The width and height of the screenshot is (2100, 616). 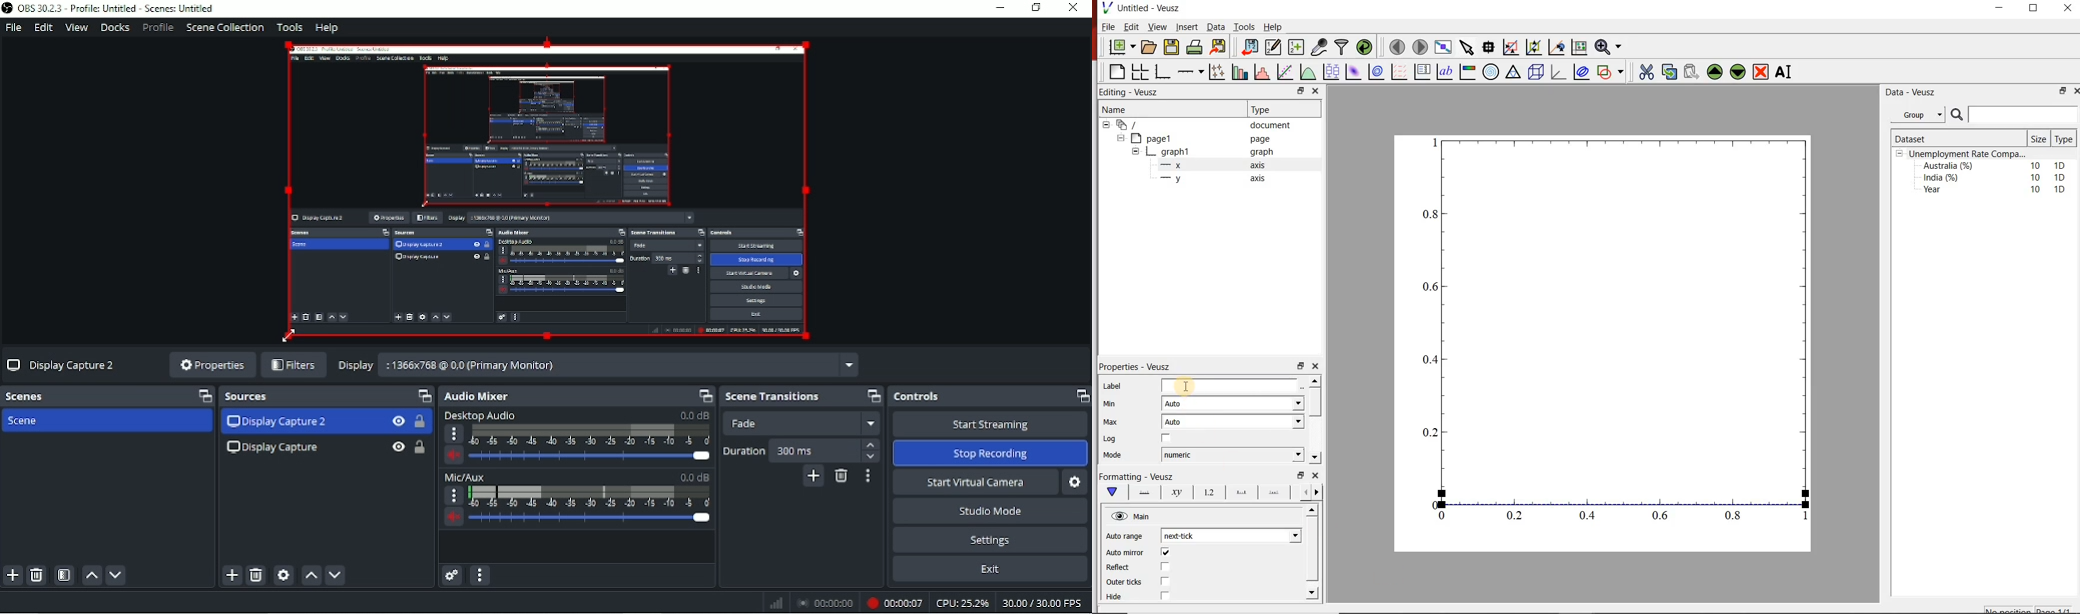 What do you see at coordinates (37, 576) in the screenshot?
I see `Remove selected scene` at bounding box center [37, 576].